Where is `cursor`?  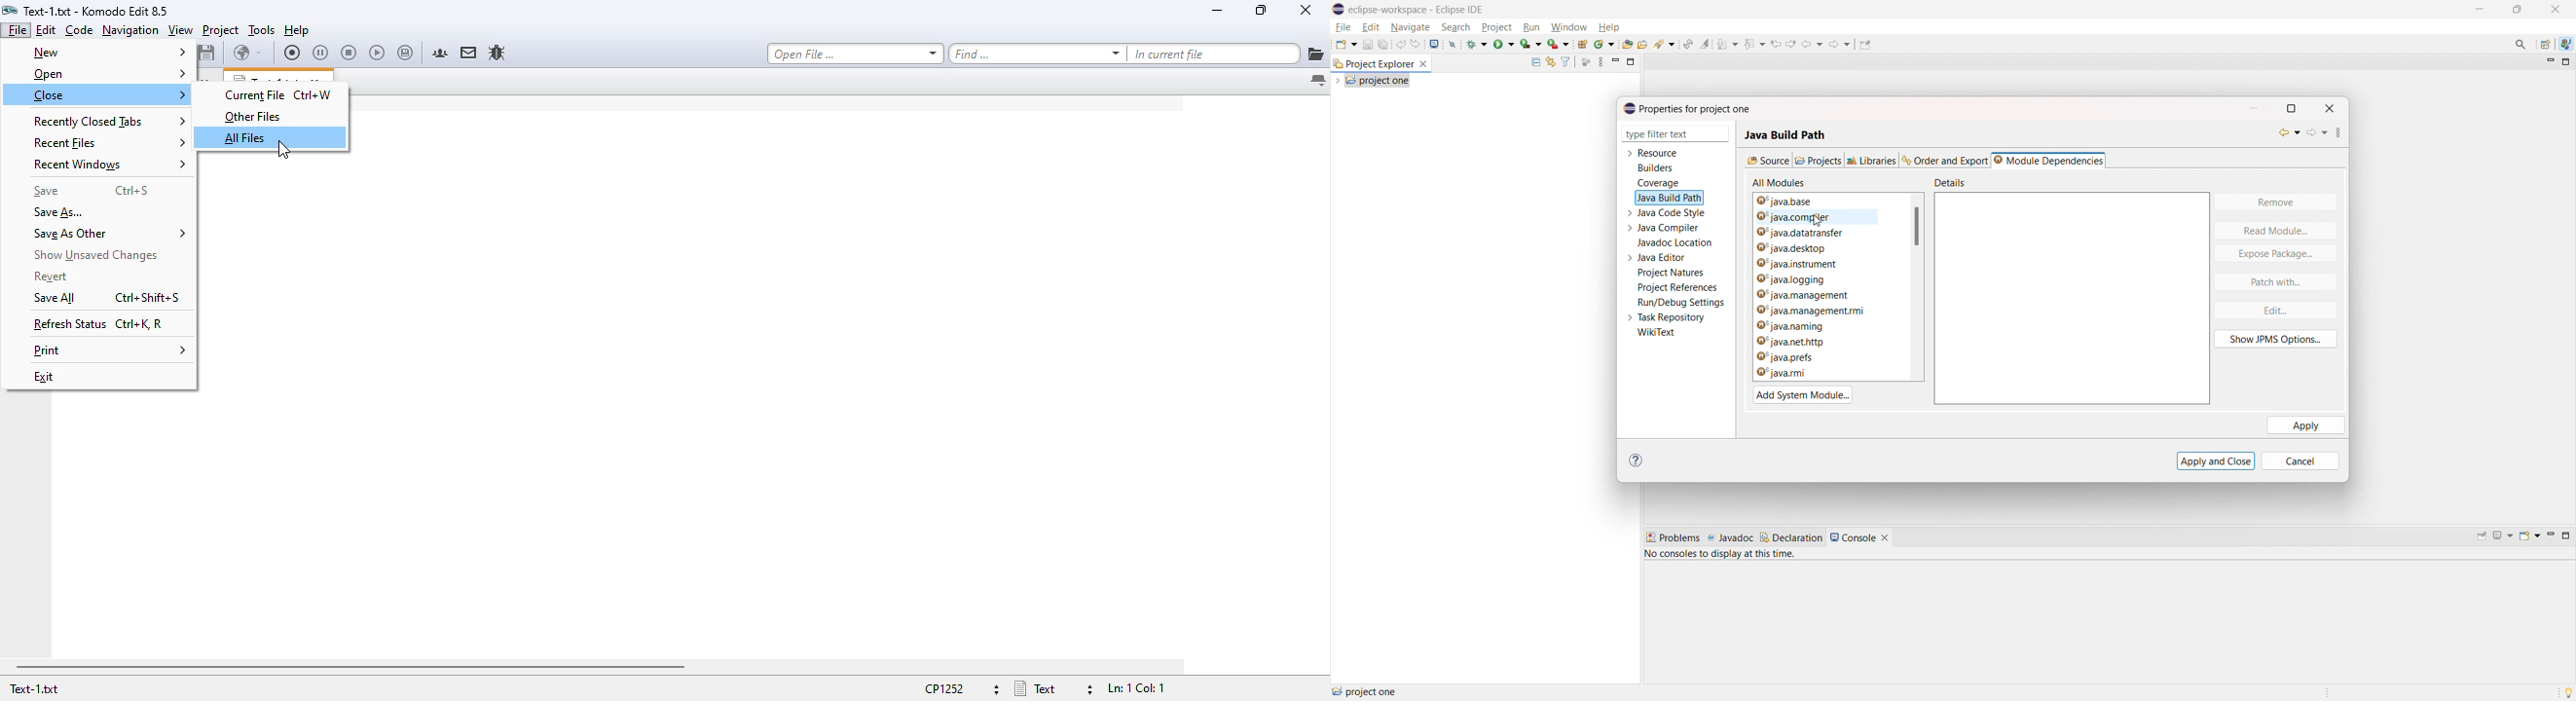 cursor is located at coordinates (282, 150).